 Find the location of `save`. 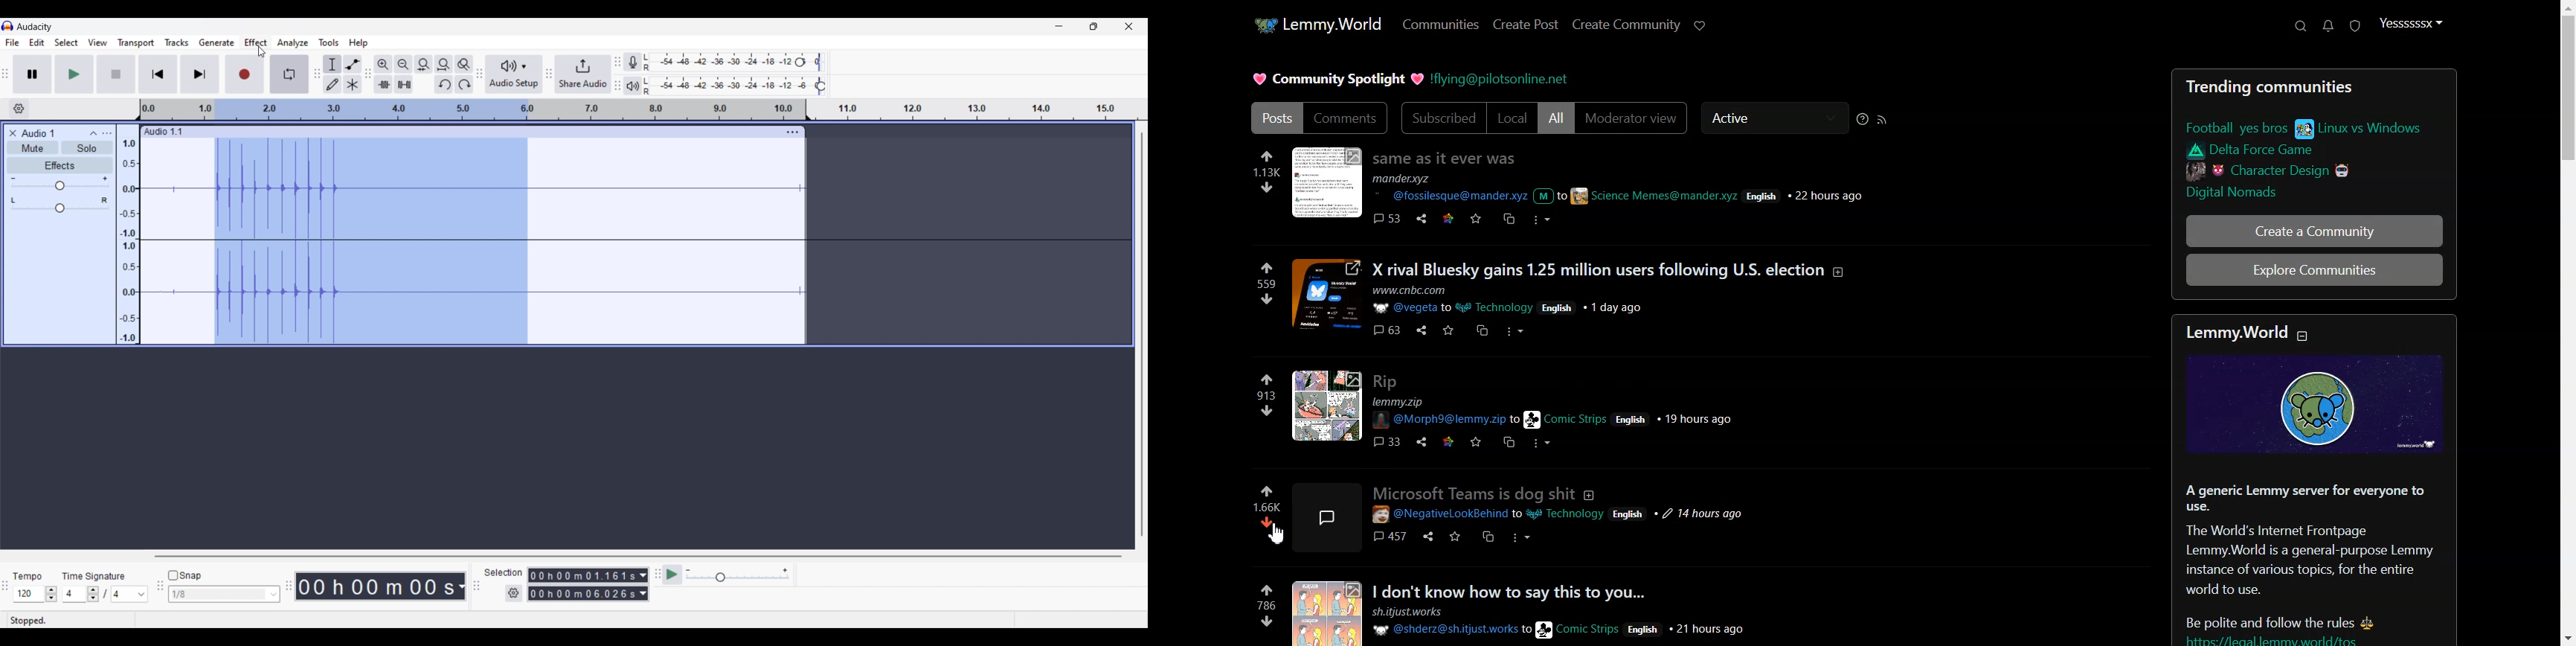

save is located at coordinates (1451, 332).